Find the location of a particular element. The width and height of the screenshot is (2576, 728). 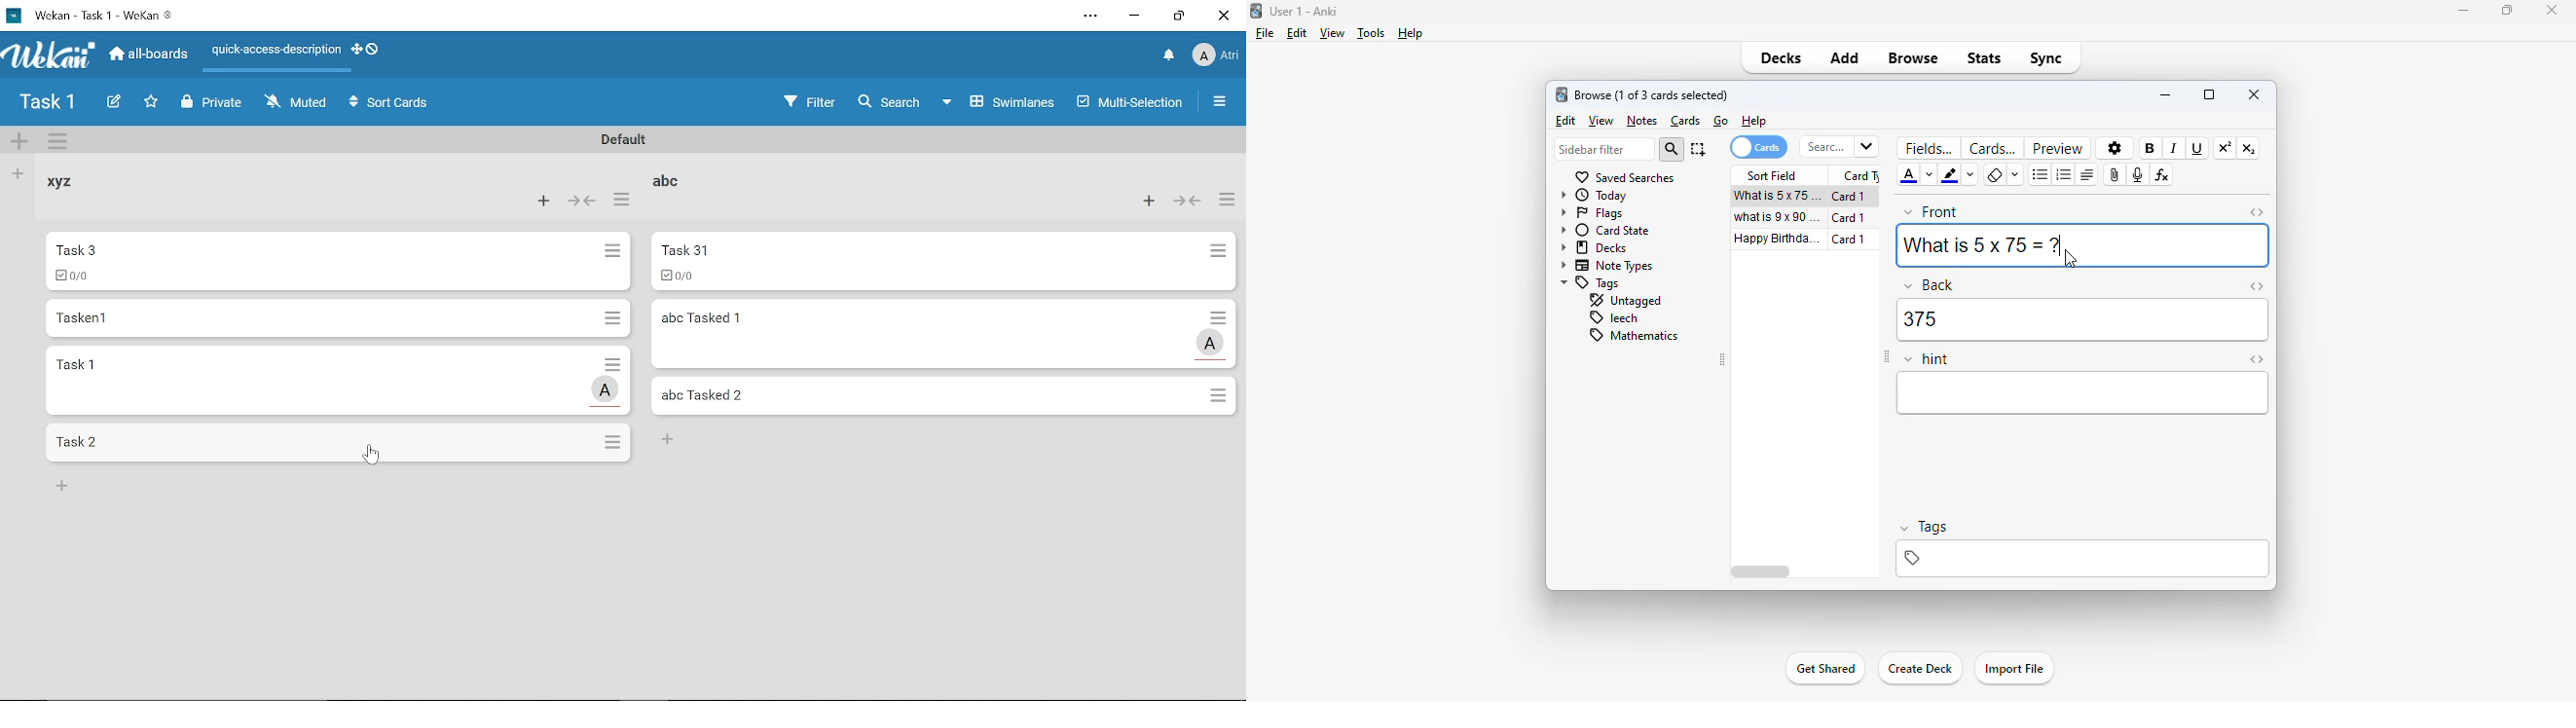

select is located at coordinates (1698, 149).